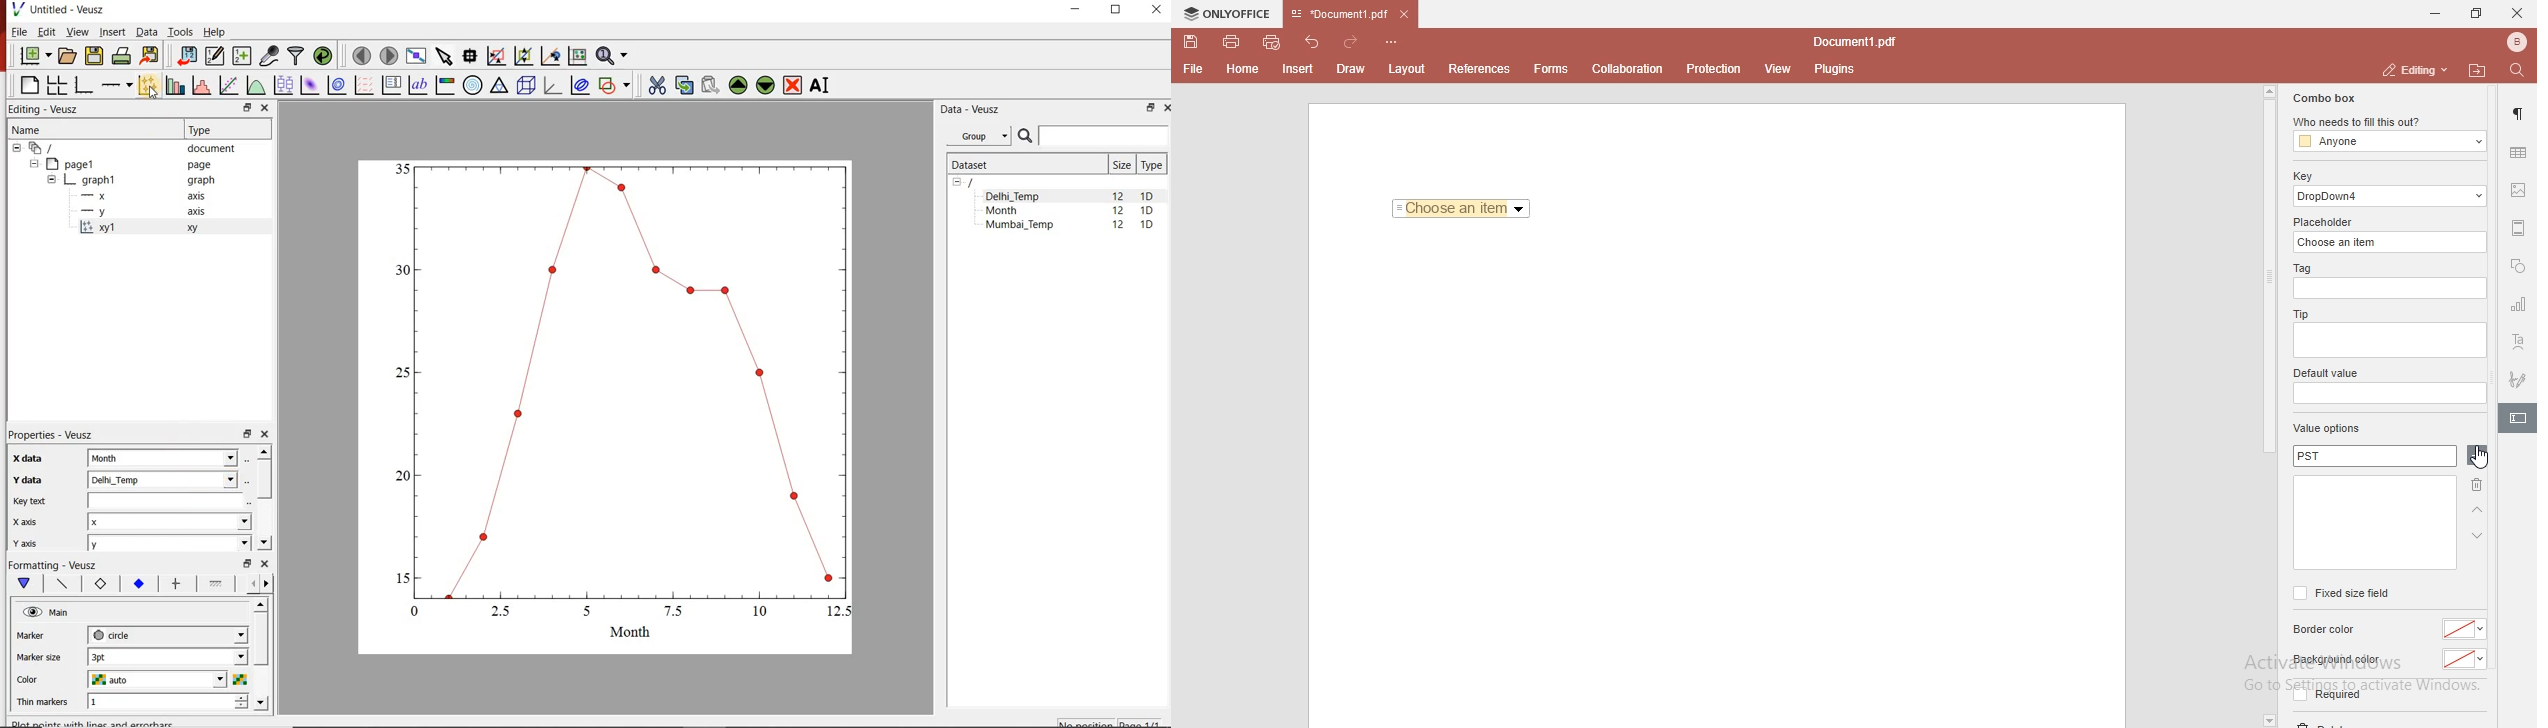 The width and height of the screenshot is (2548, 728). I want to click on x-data, so click(29, 458).